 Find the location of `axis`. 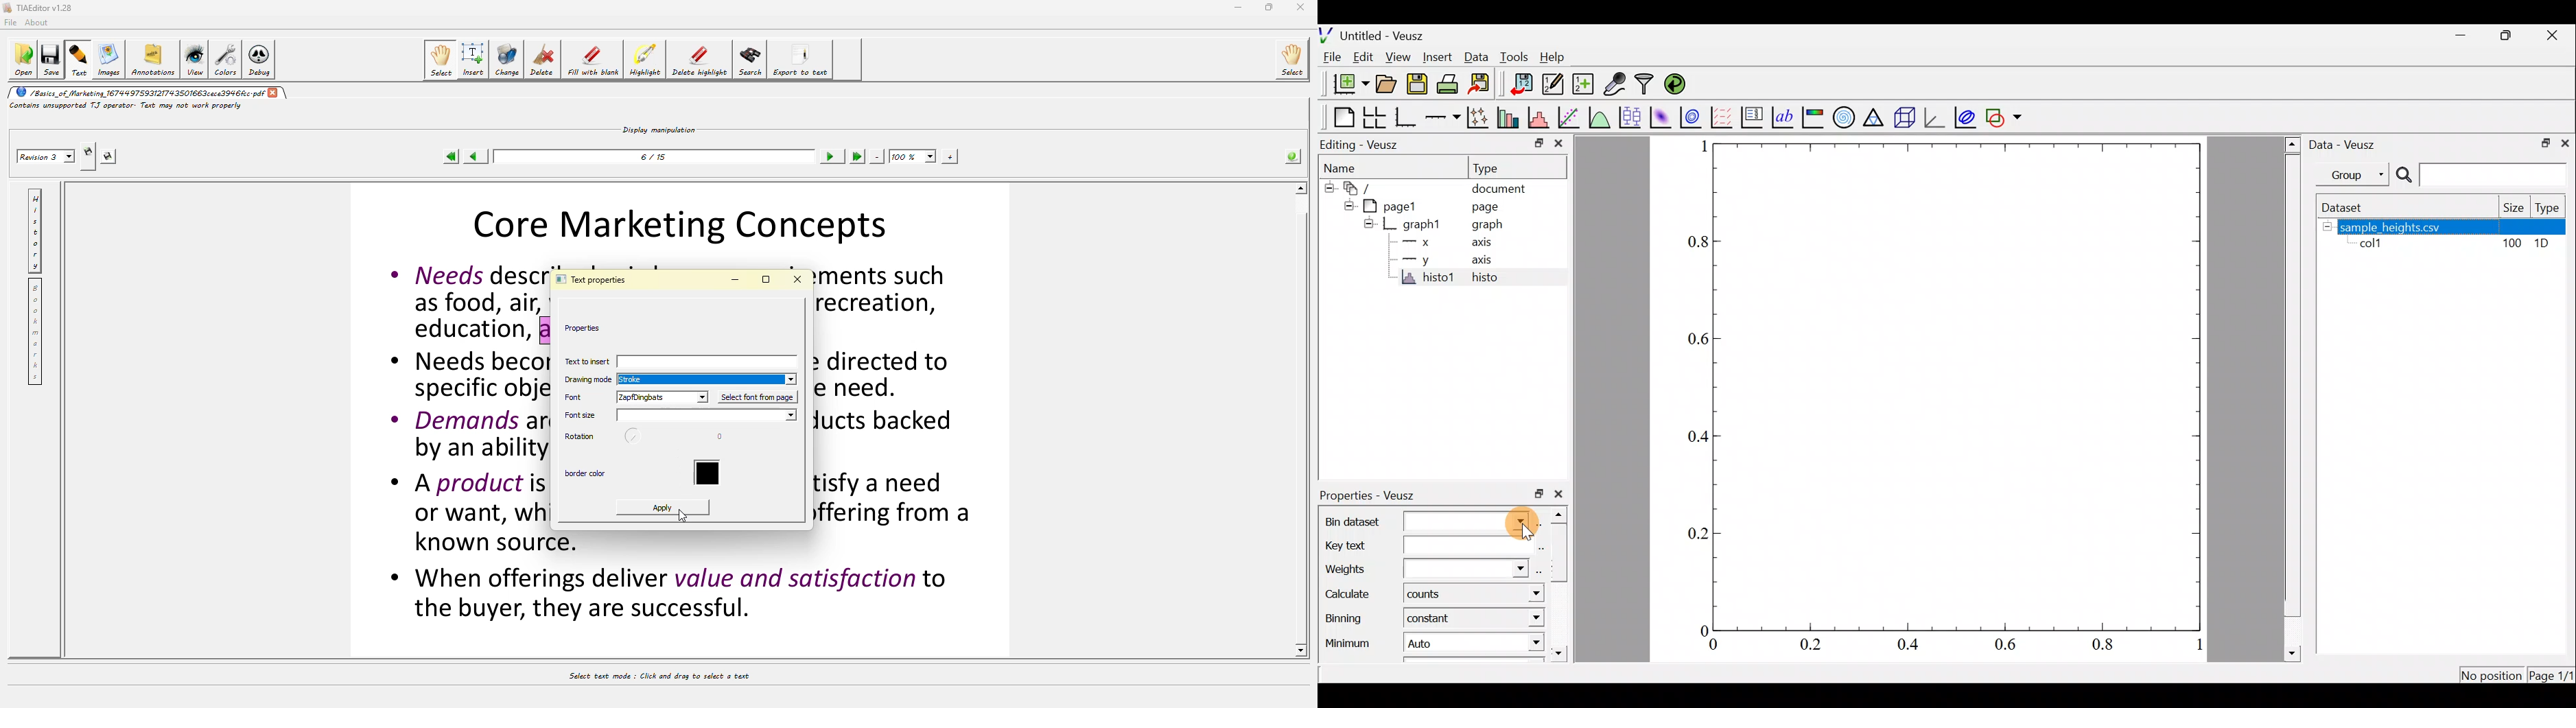

axis is located at coordinates (1478, 241).